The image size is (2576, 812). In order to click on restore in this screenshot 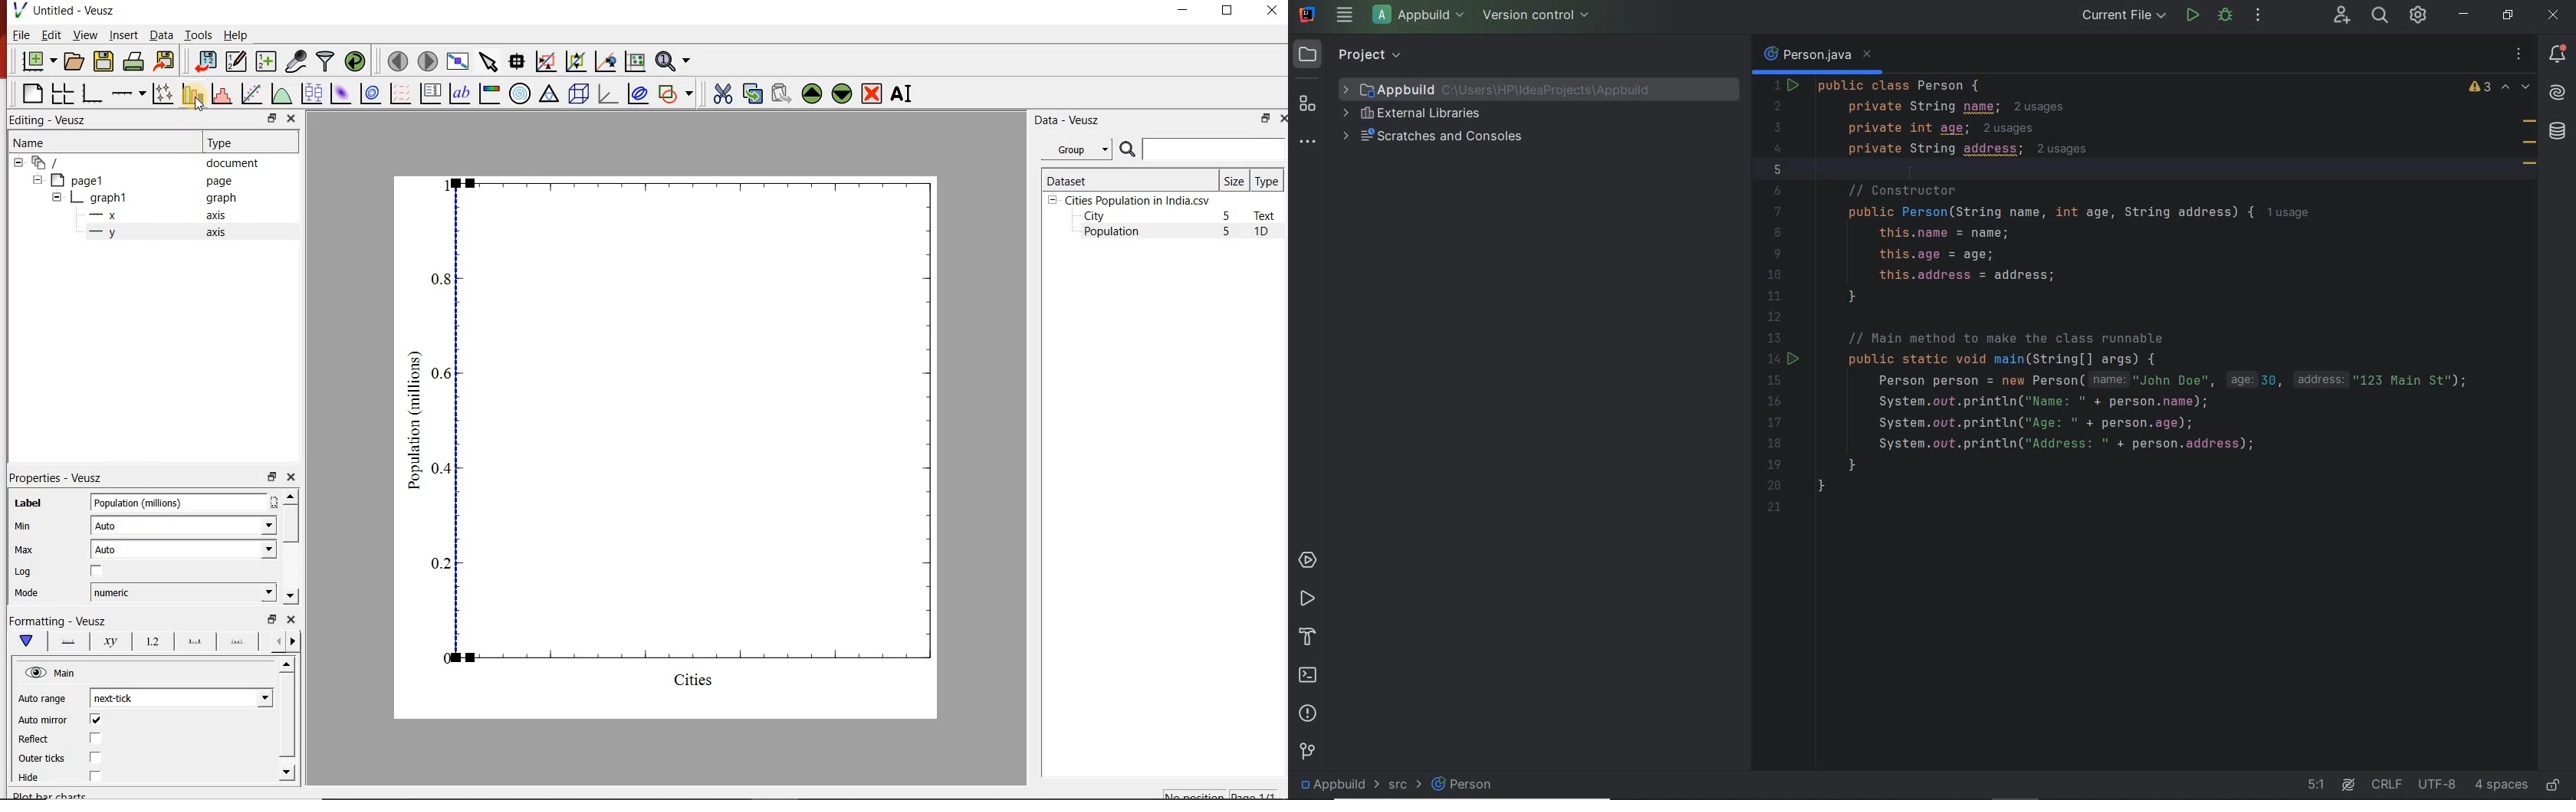, I will do `click(271, 619)`.